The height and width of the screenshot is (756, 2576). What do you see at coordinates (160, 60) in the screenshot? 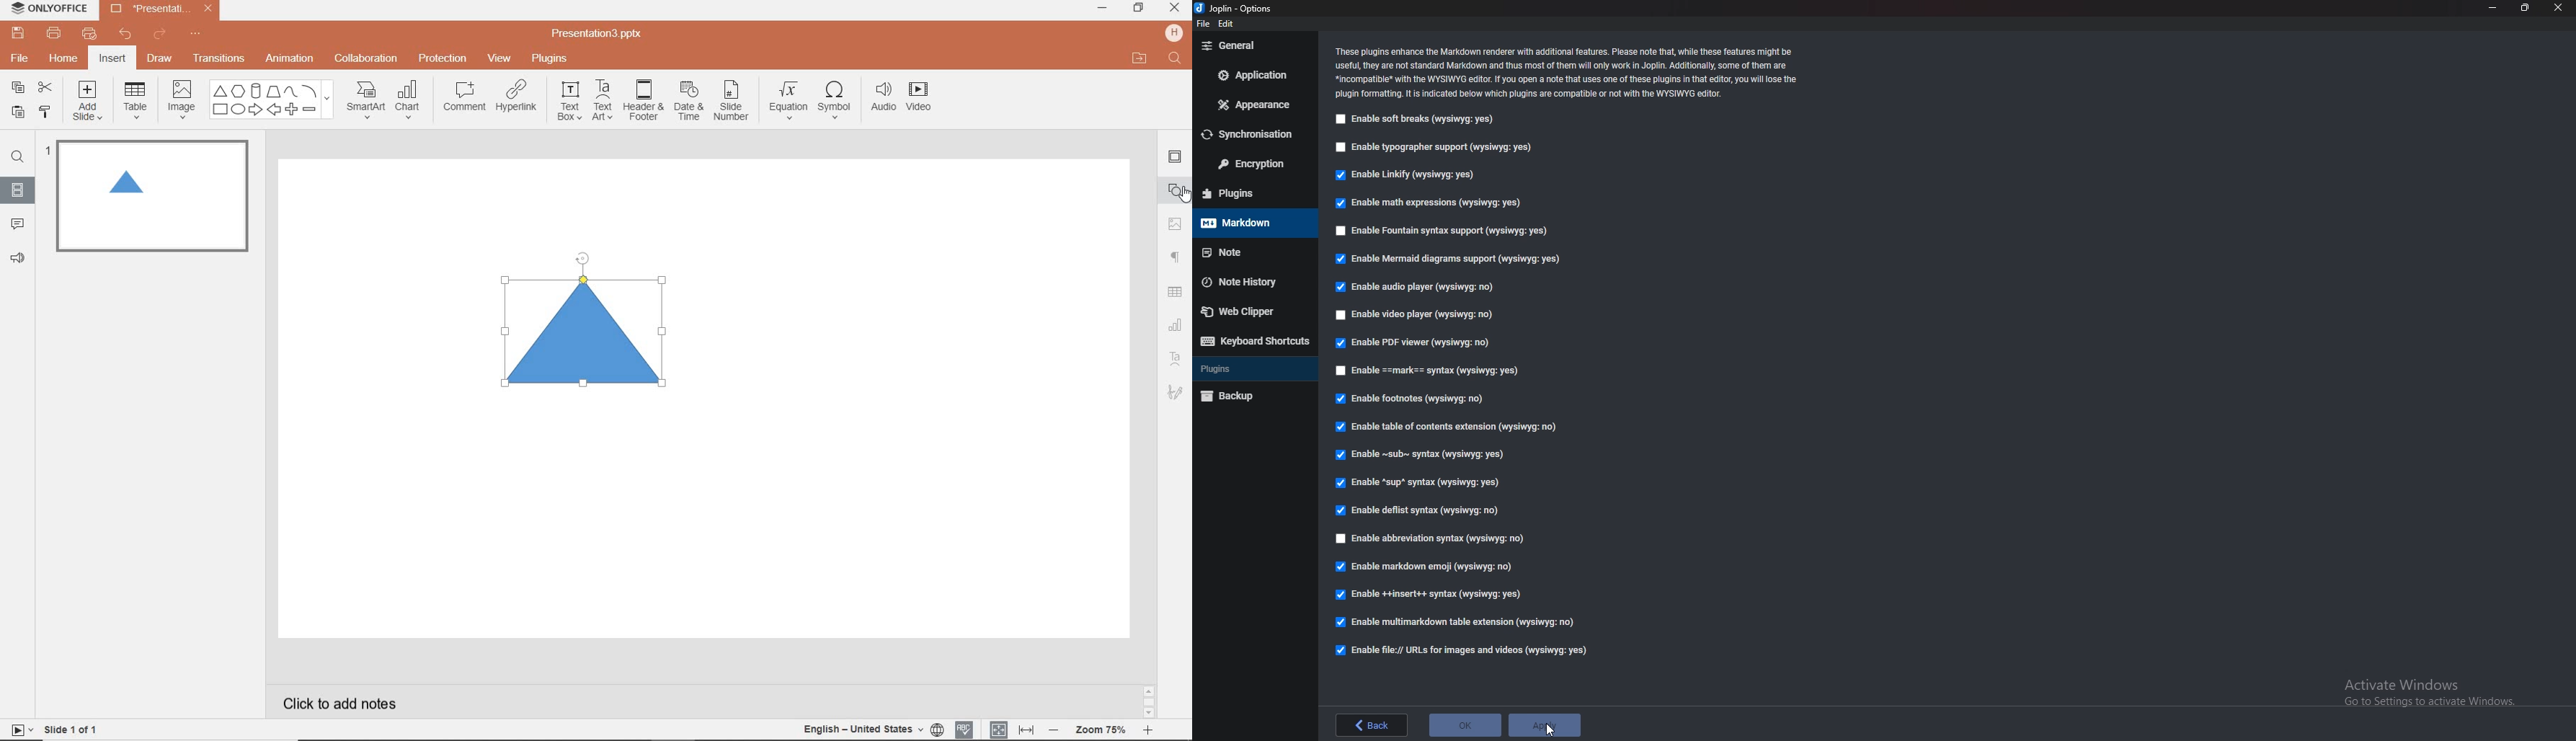
I see `DRAW` at bounding box center [160, 60].